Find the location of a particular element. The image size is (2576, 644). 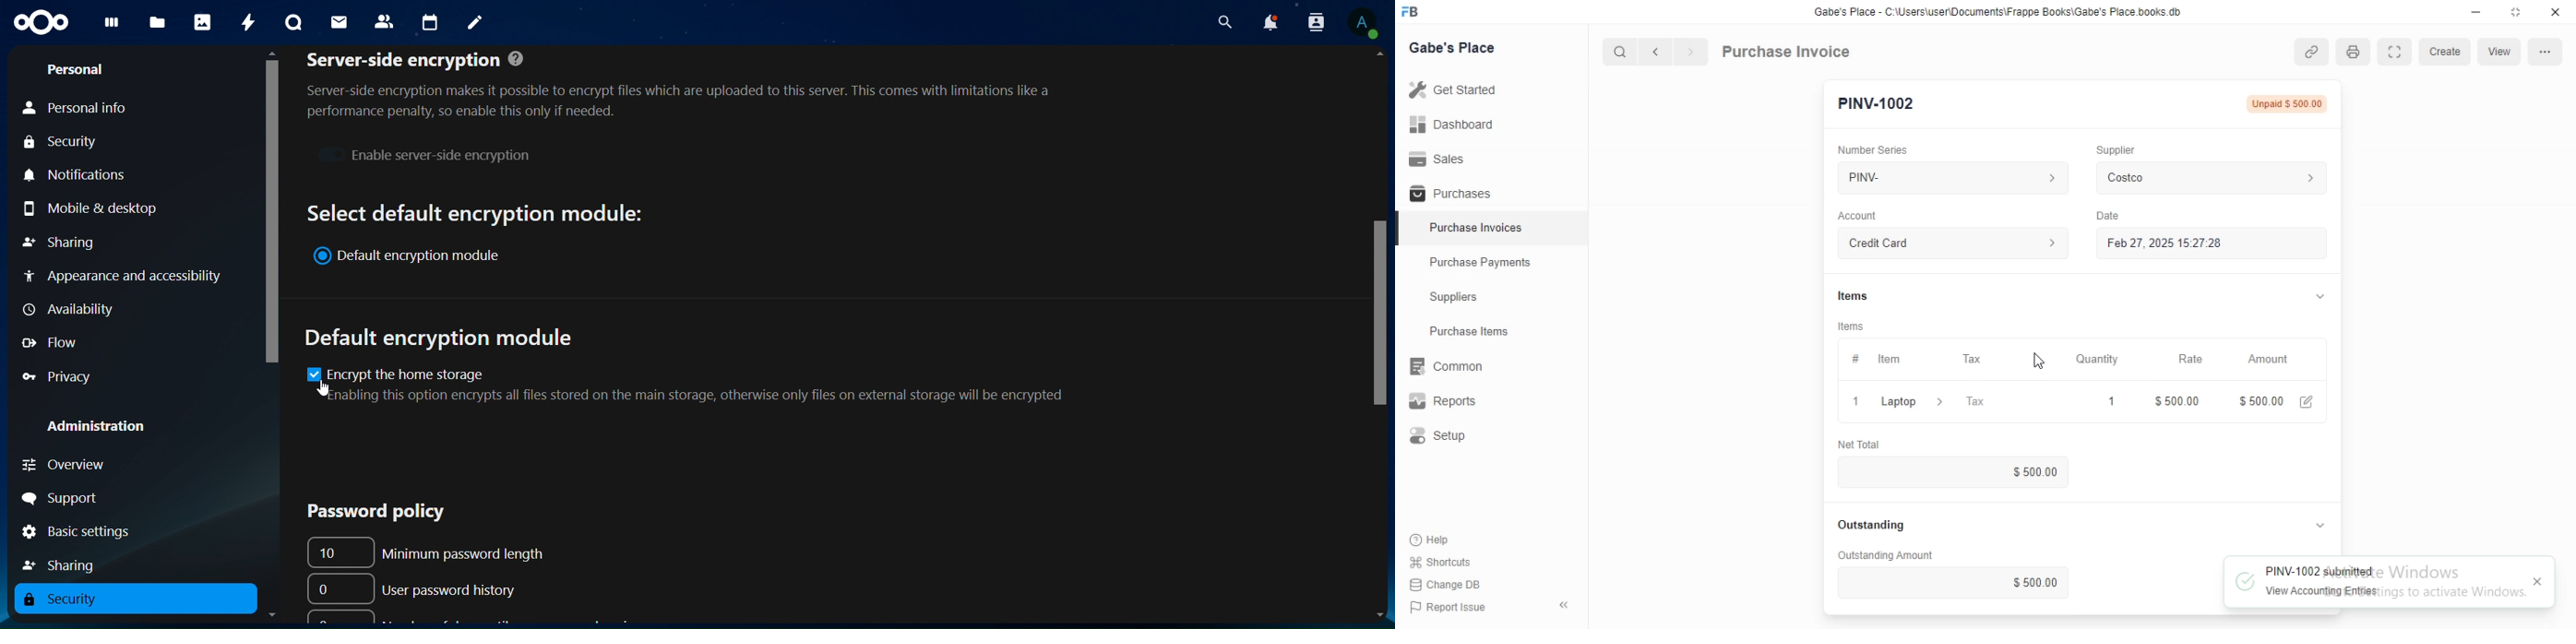

View linked entries is located at coordinates (2312, 52).